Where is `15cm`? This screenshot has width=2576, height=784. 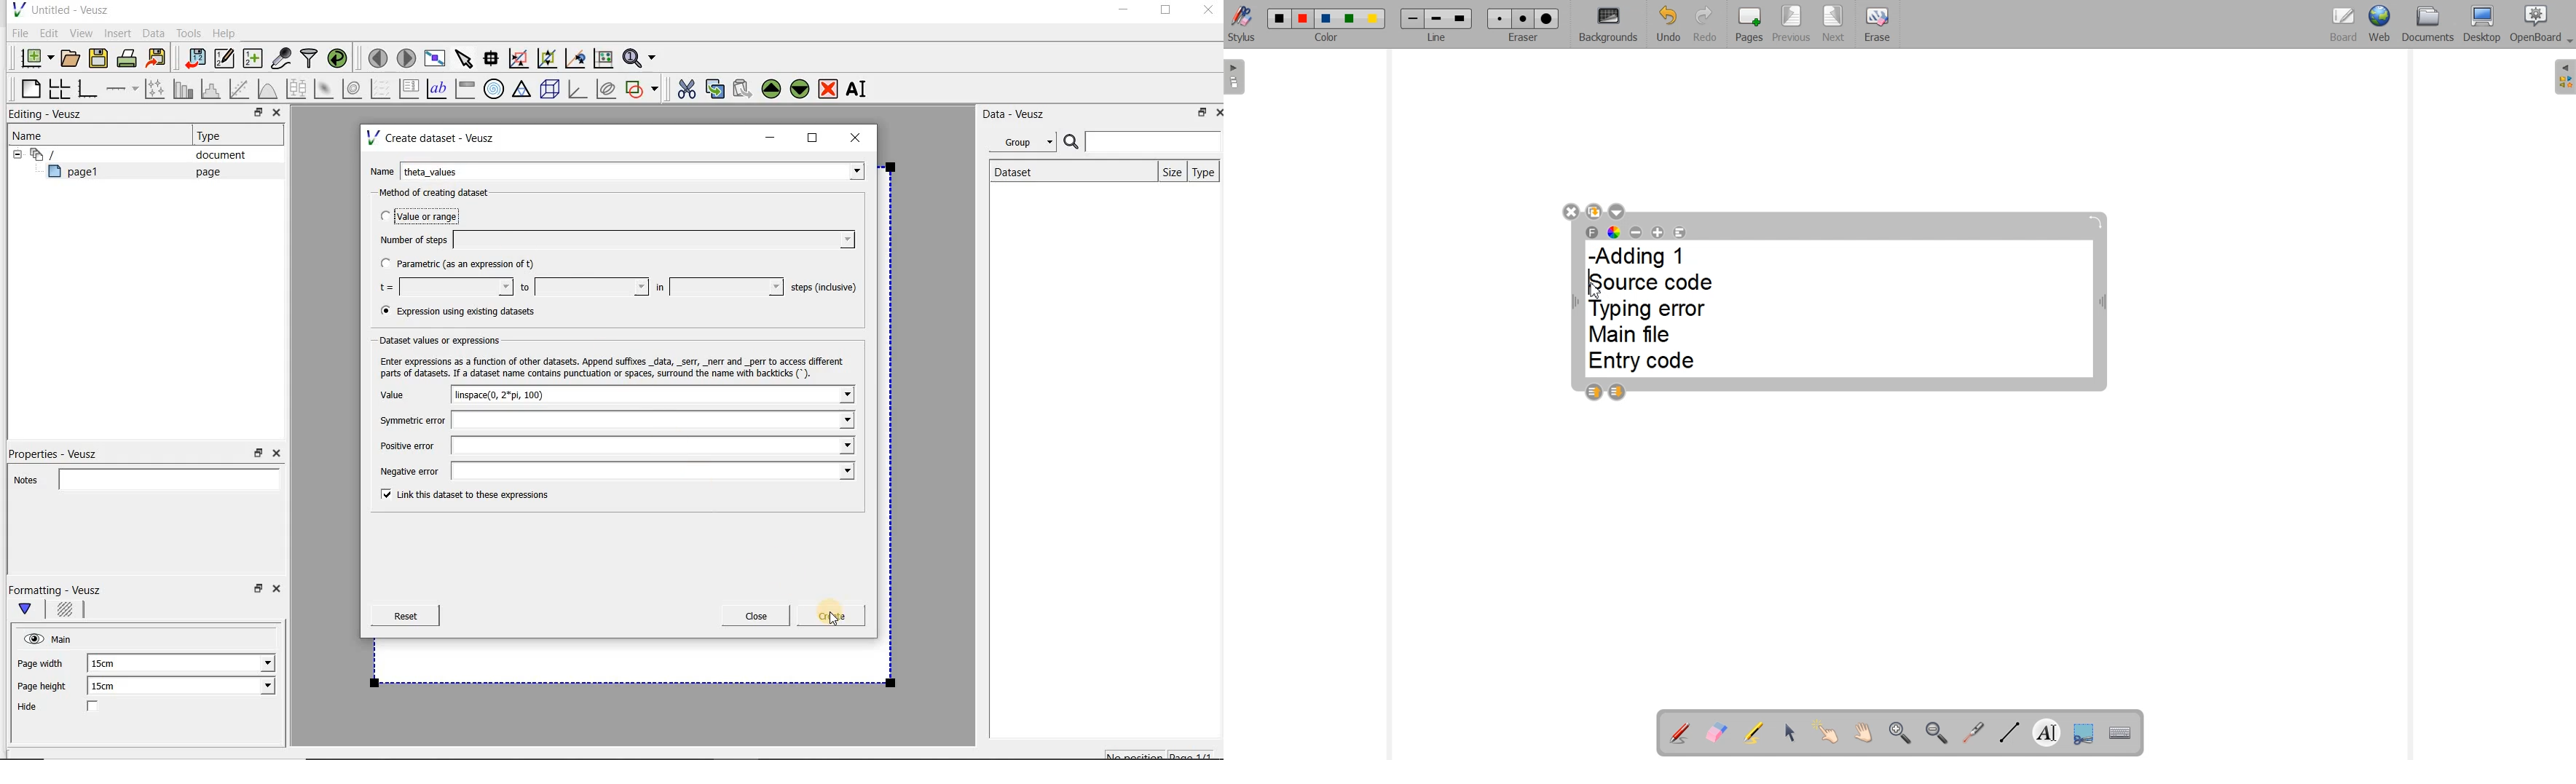 15cm is located at coordinates (112, 686).